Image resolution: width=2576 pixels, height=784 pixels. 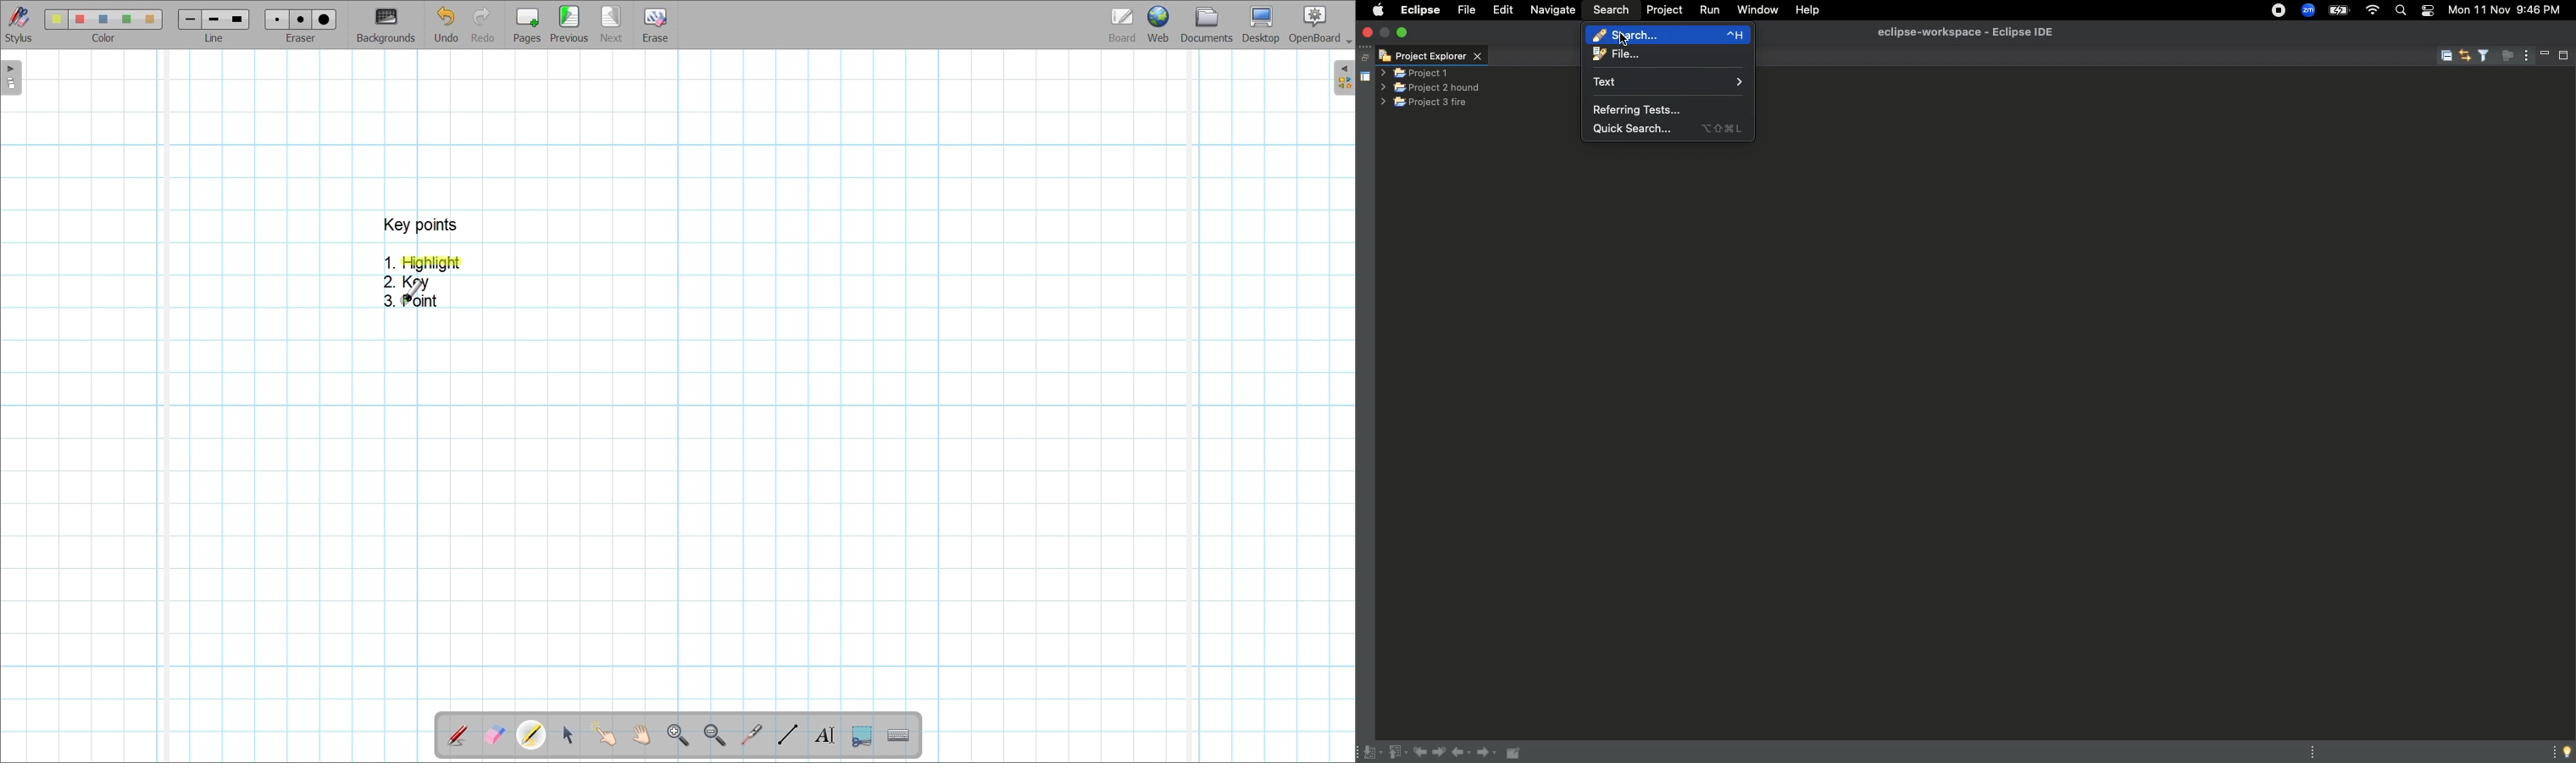 I want to click on line 3, so click(x=236, y=19).